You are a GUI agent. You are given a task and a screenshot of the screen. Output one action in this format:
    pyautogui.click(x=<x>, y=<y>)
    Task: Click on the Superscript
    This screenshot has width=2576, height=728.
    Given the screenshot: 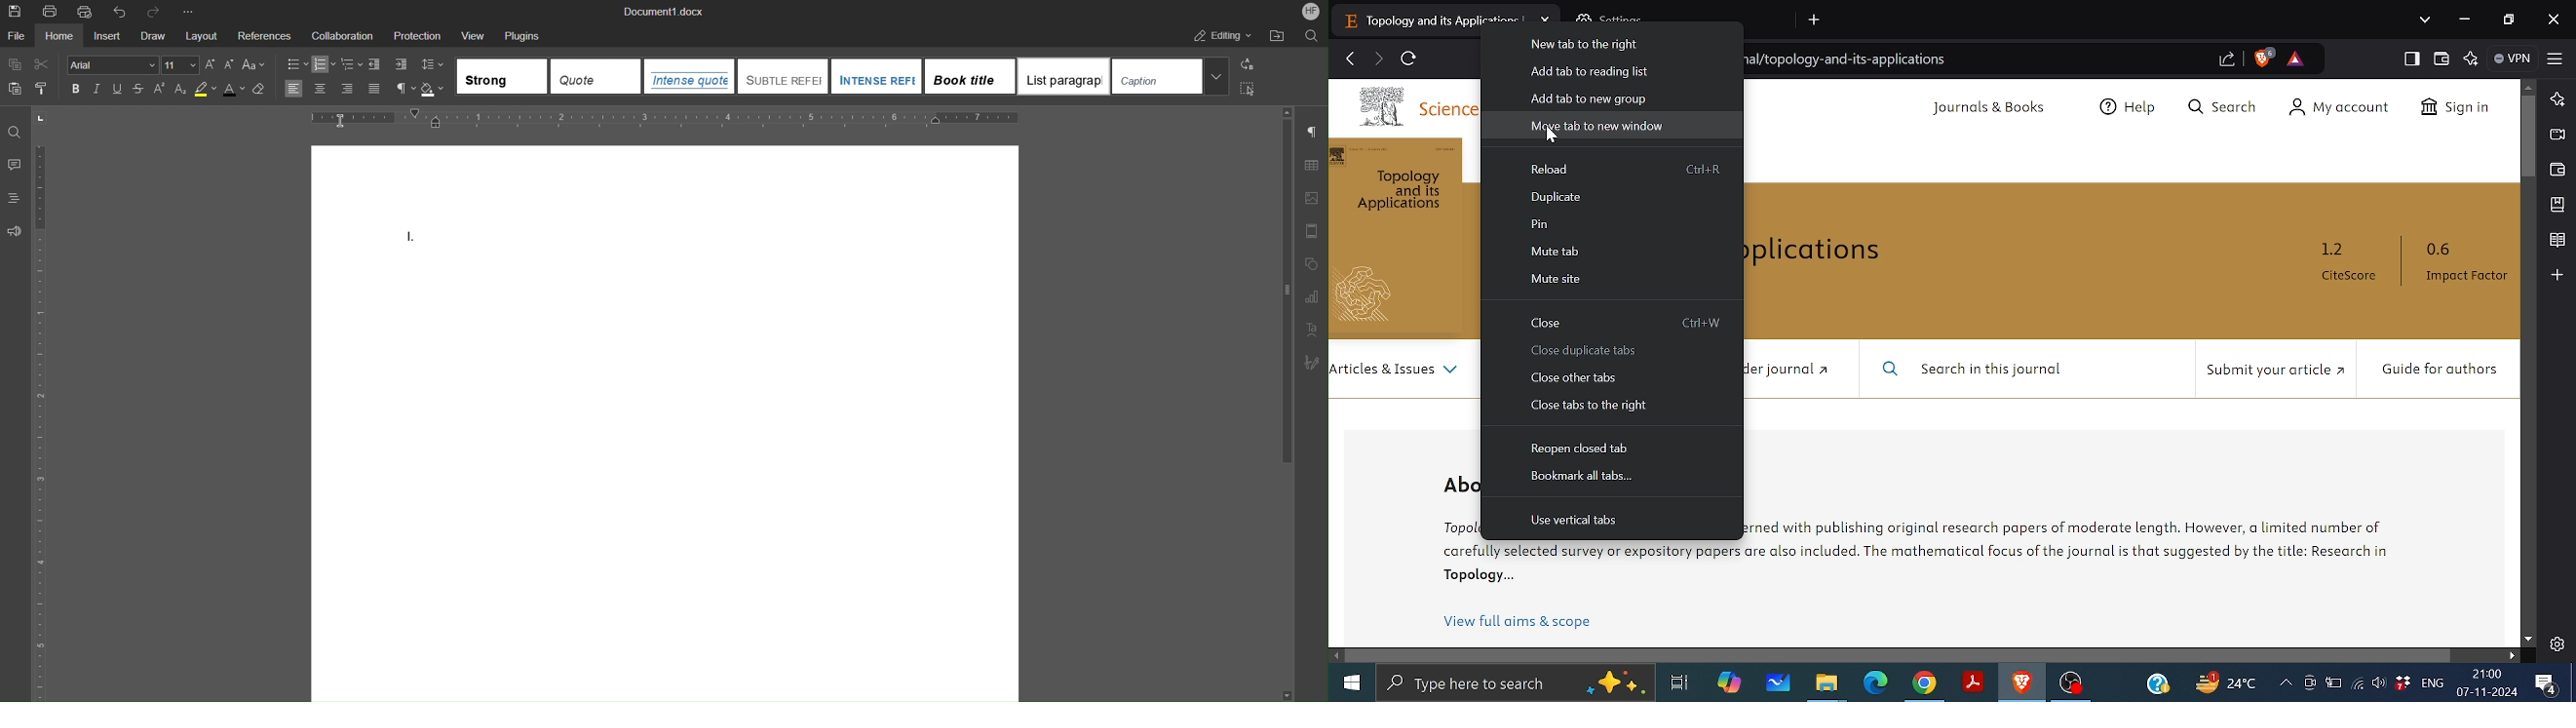 What is the action you would take?
    pyautogui.click(x=160, y=89)
    